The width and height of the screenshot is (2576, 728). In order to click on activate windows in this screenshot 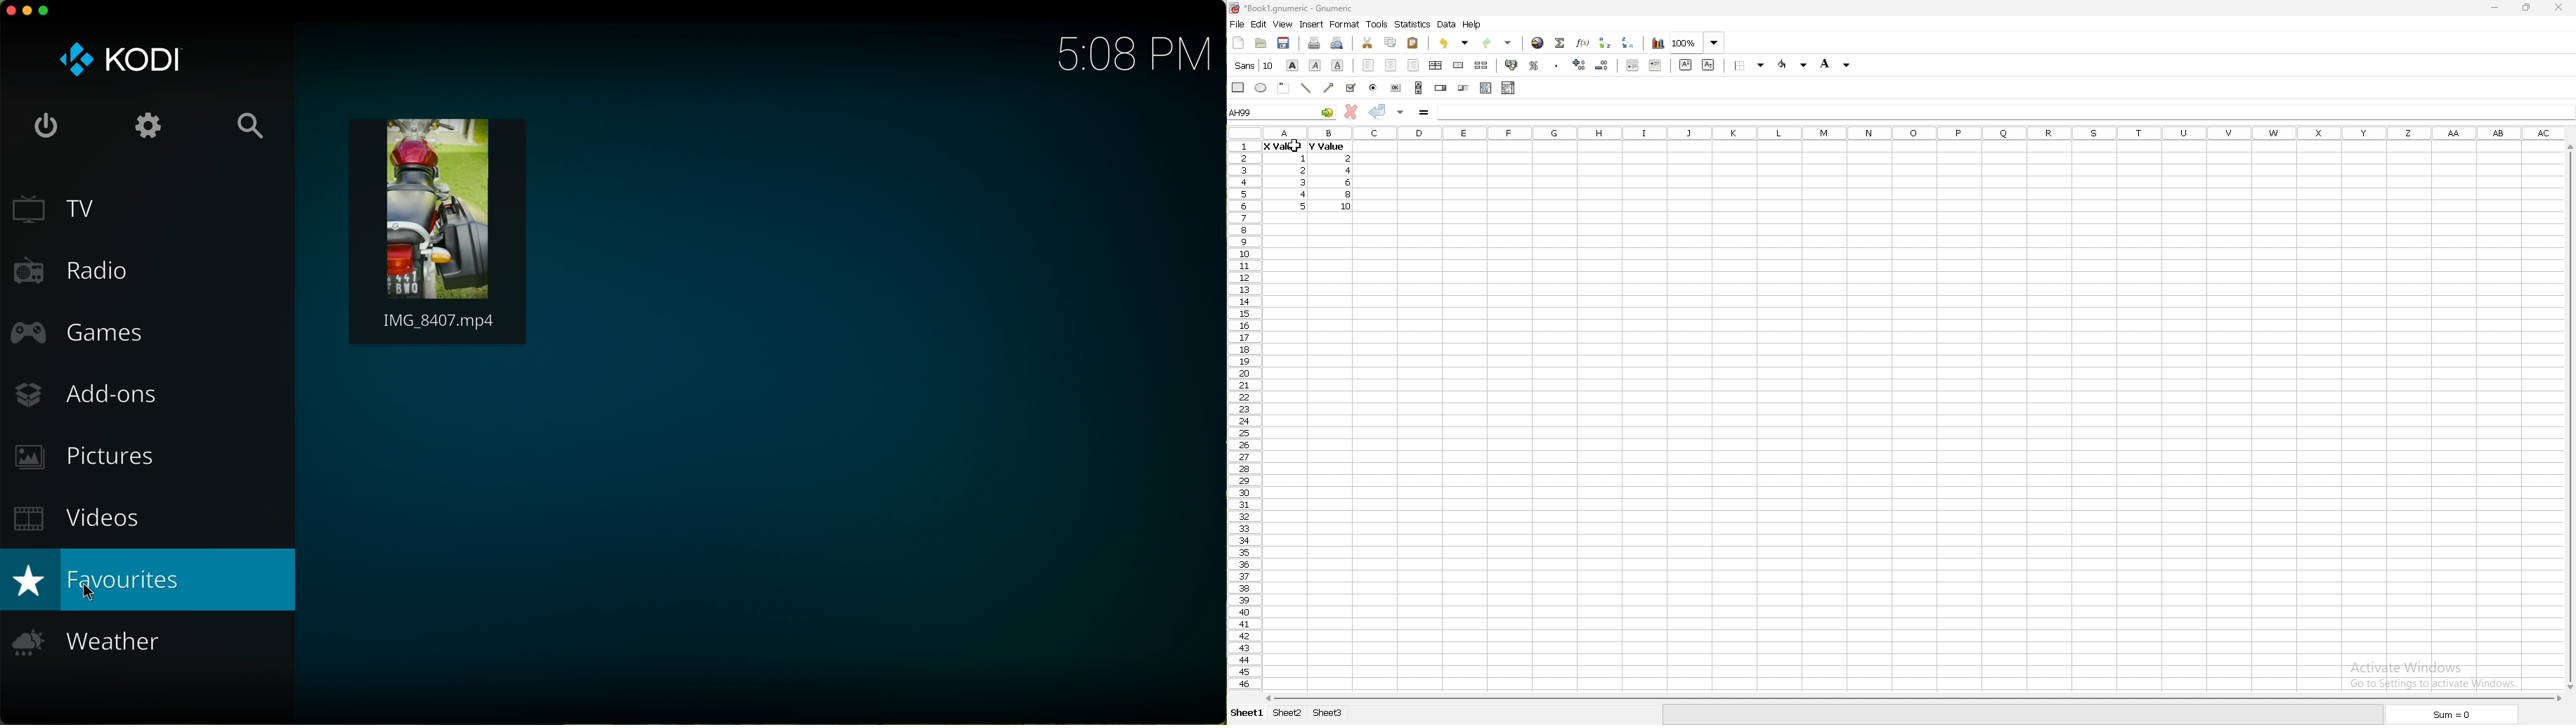, I will do `click(2438, 673)`.